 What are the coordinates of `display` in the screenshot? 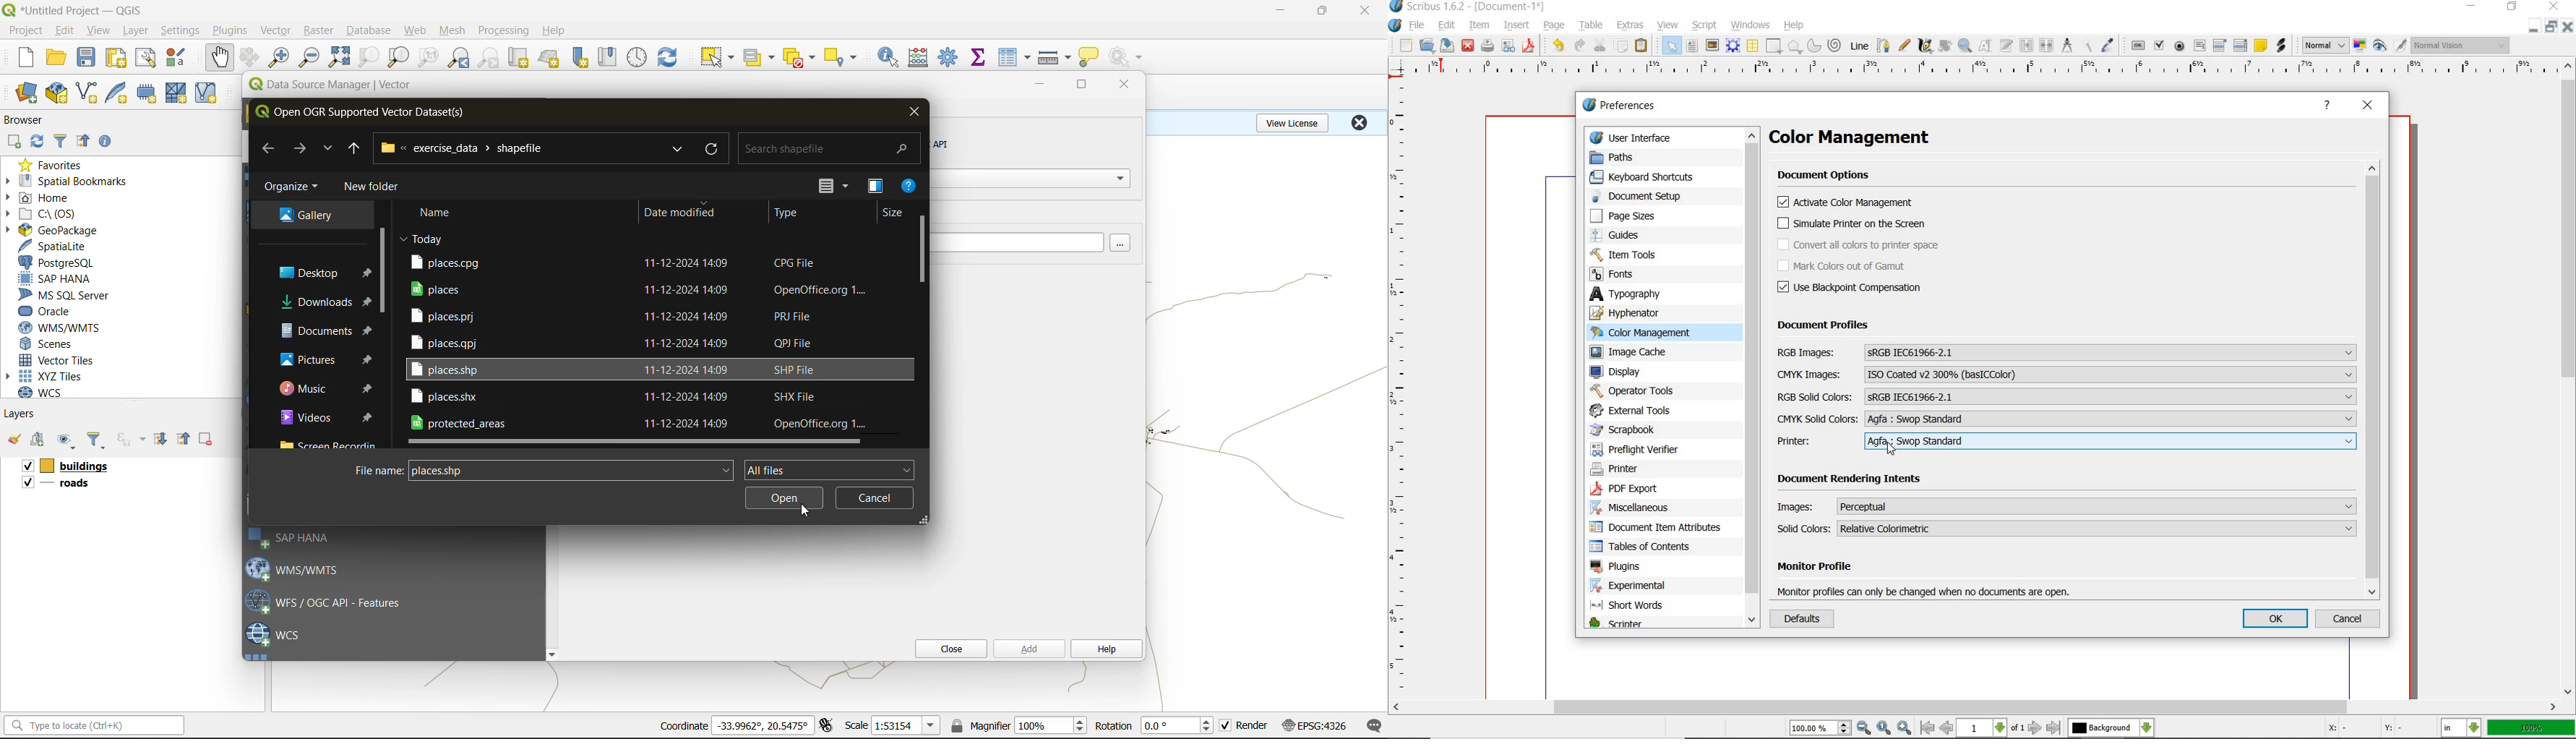 It's located at (1641, 372).